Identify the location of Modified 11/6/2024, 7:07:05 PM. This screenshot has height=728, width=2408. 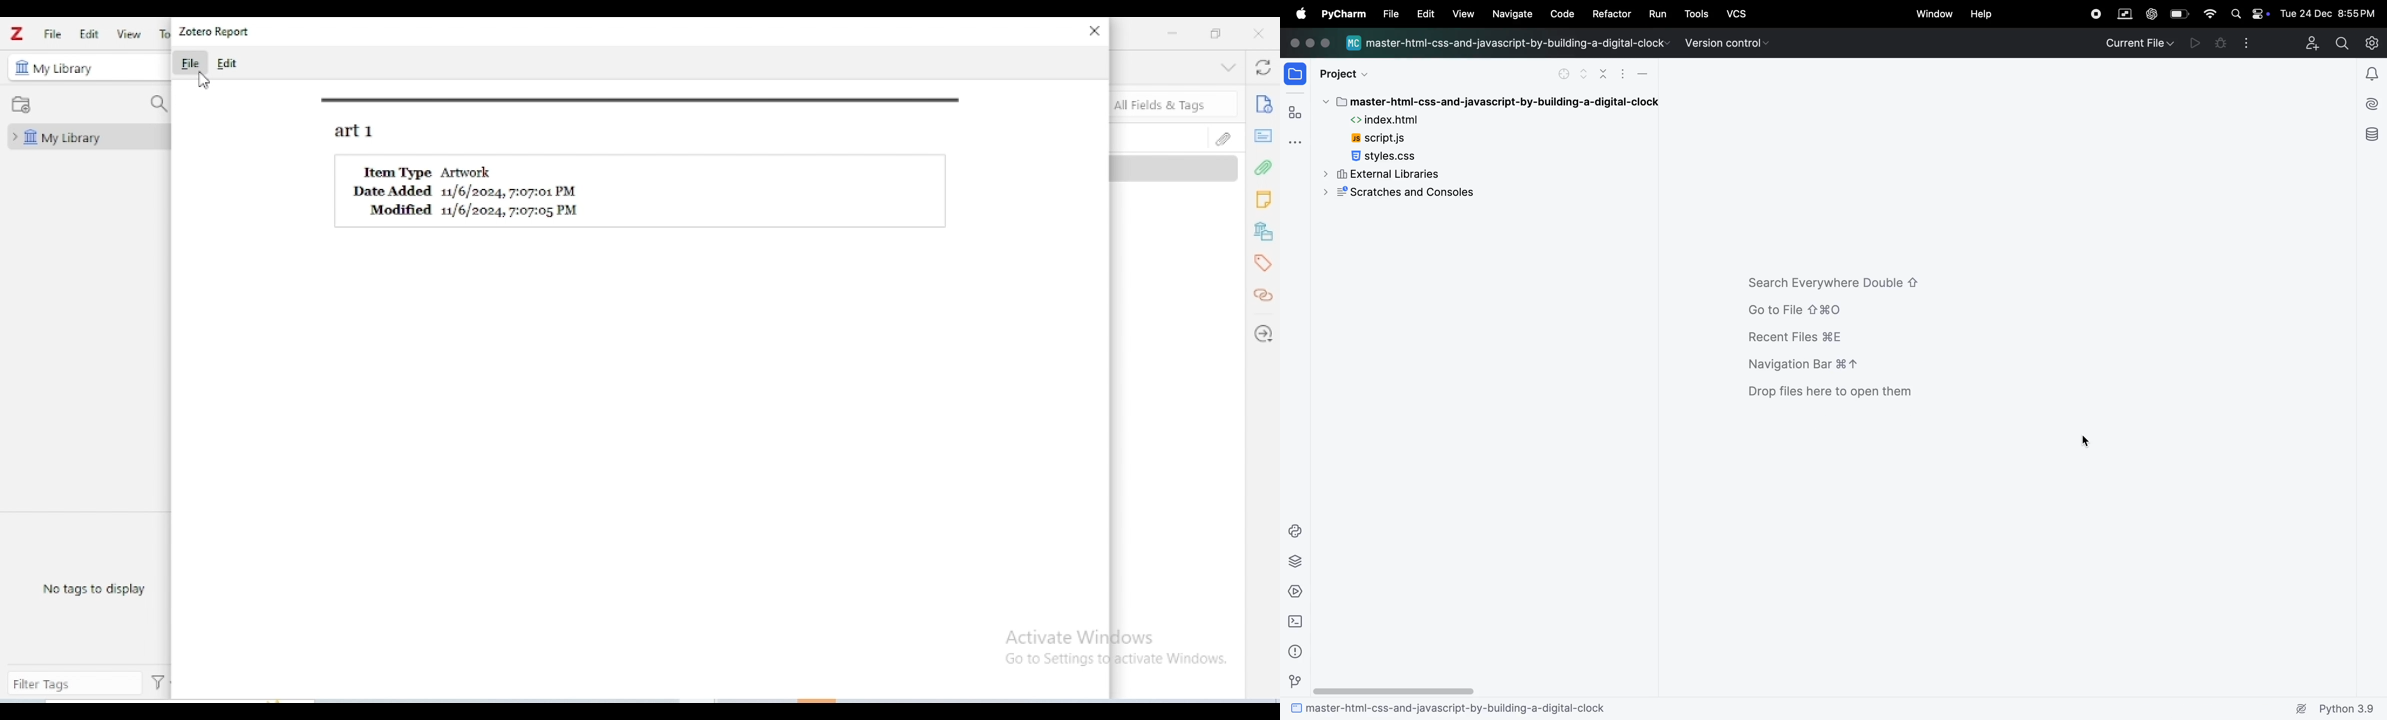
(475, 210).